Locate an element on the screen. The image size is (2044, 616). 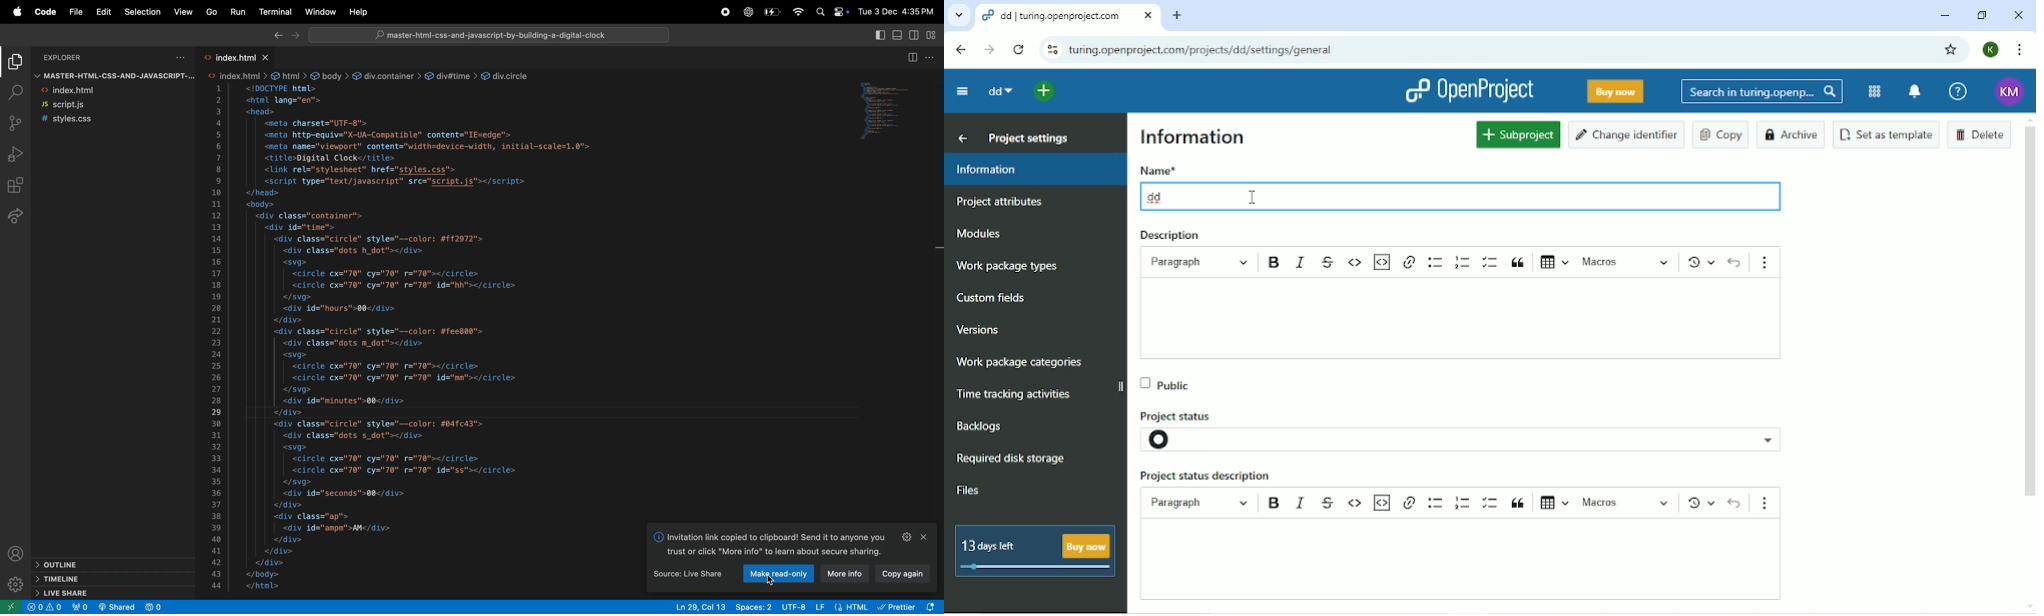
Paragraph is located at coordinates (1201, 262).